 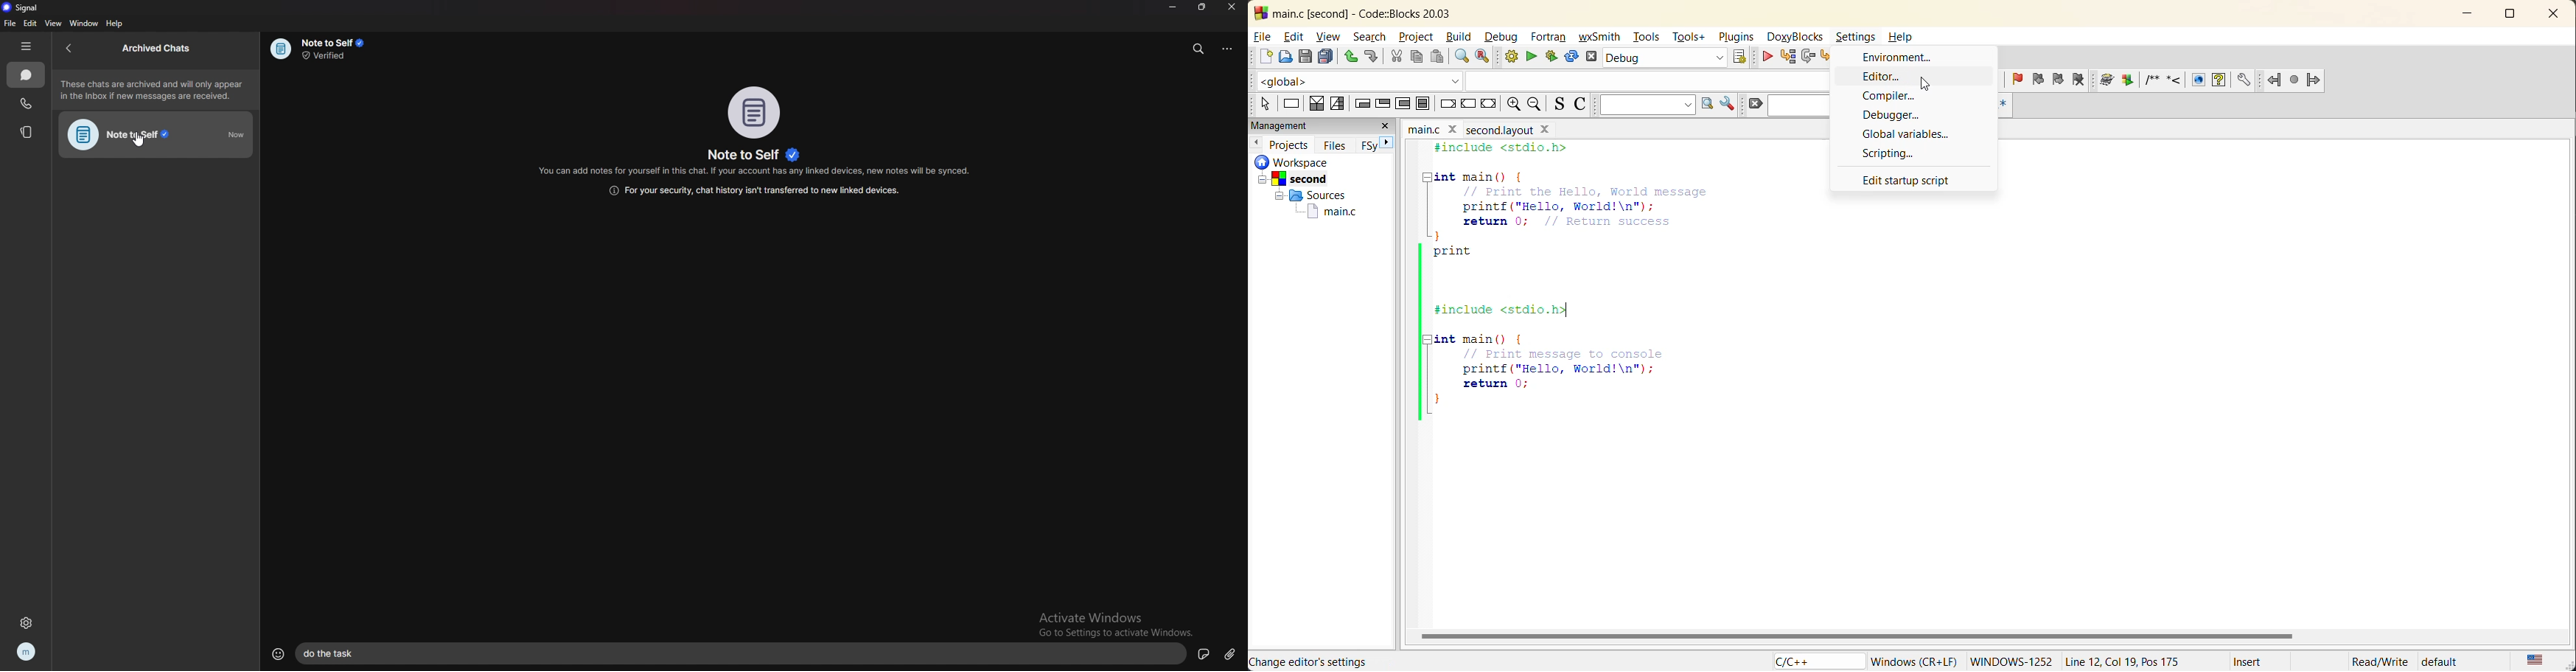 What do you see at coordinates (278, 652) in the screenshot?
I see `emojis` at bounding box center [278, 652].